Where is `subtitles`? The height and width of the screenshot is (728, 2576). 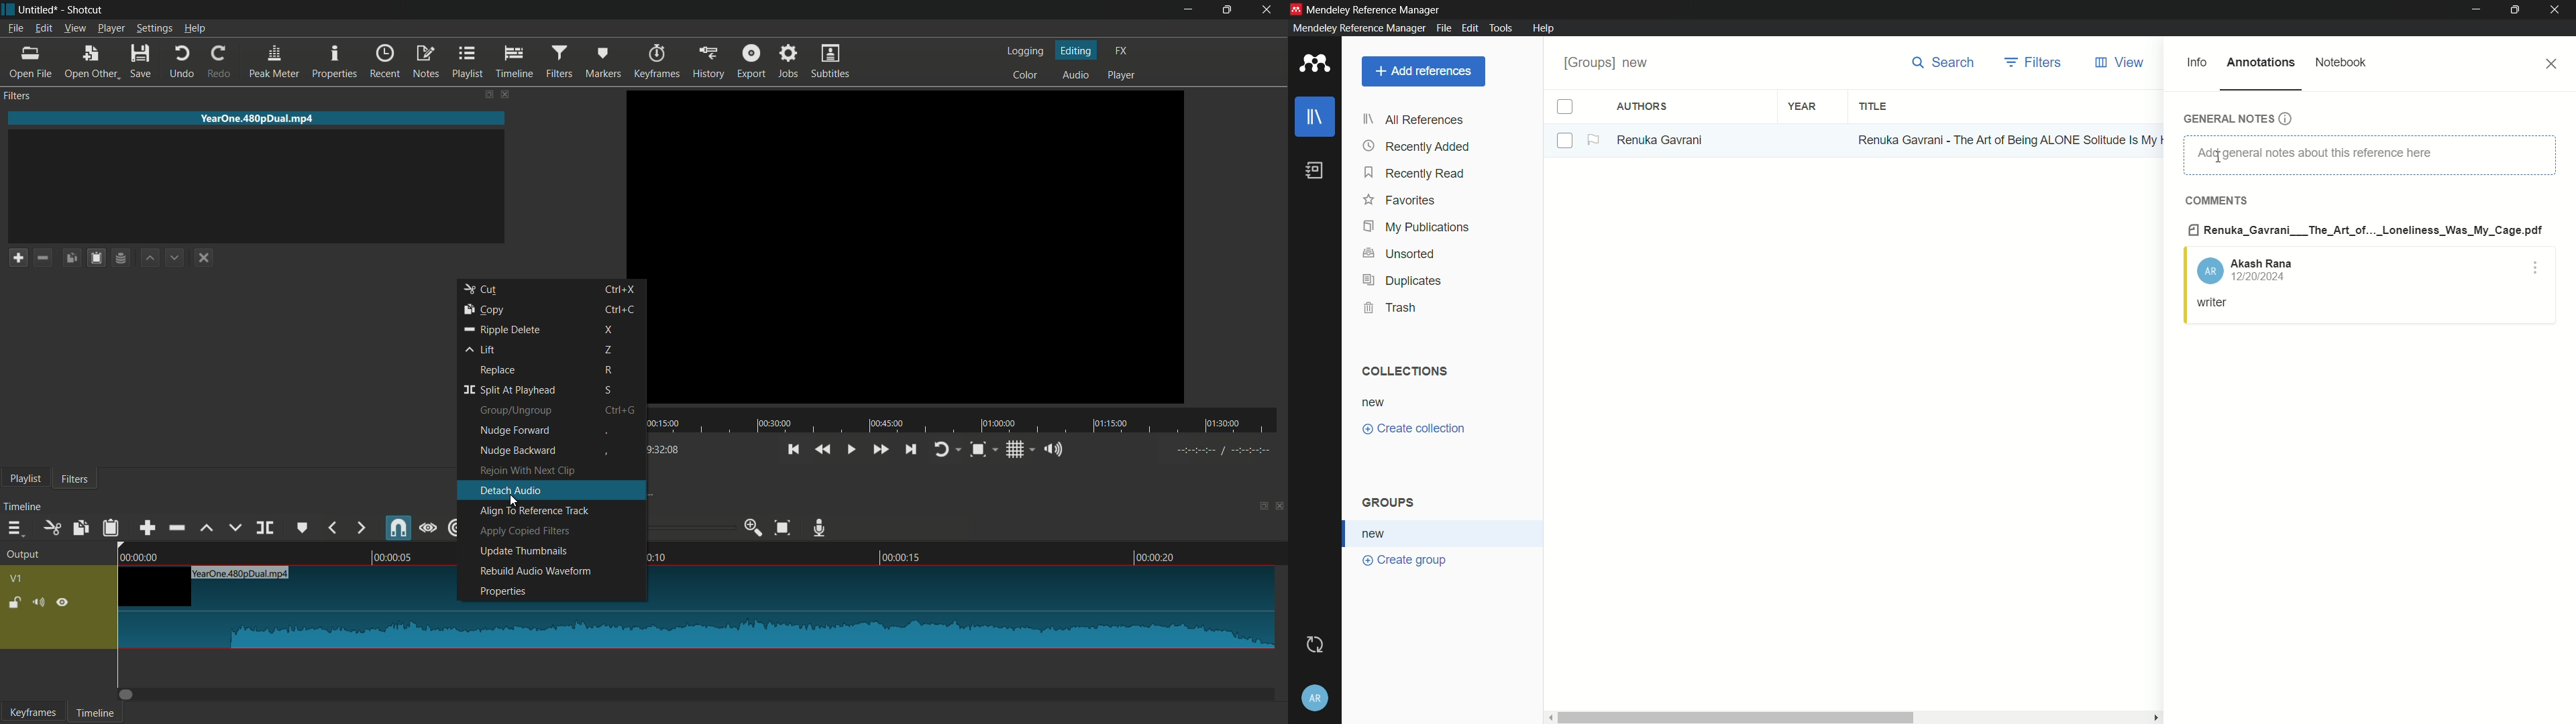 subtitles is located at coordinates (831, 60).